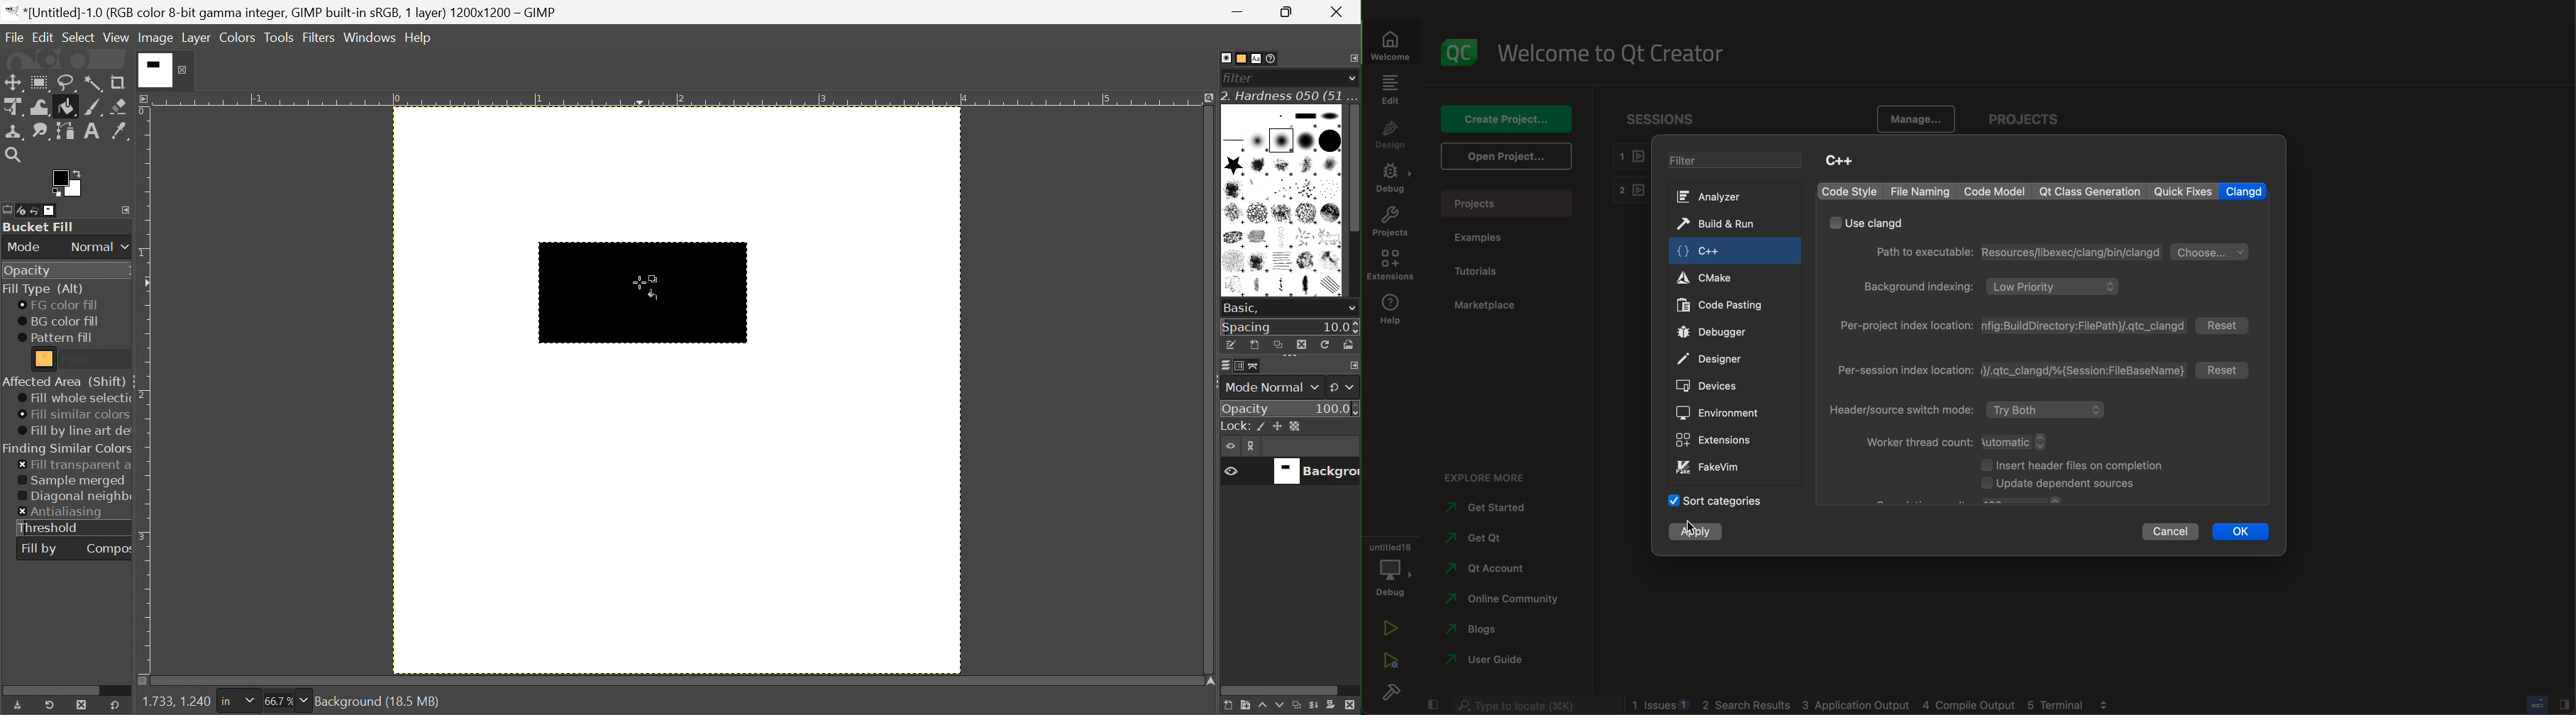  What do you see at coordinates (165, 70) in the screenshot?
I see `Close` at bounding box center [165, 70].